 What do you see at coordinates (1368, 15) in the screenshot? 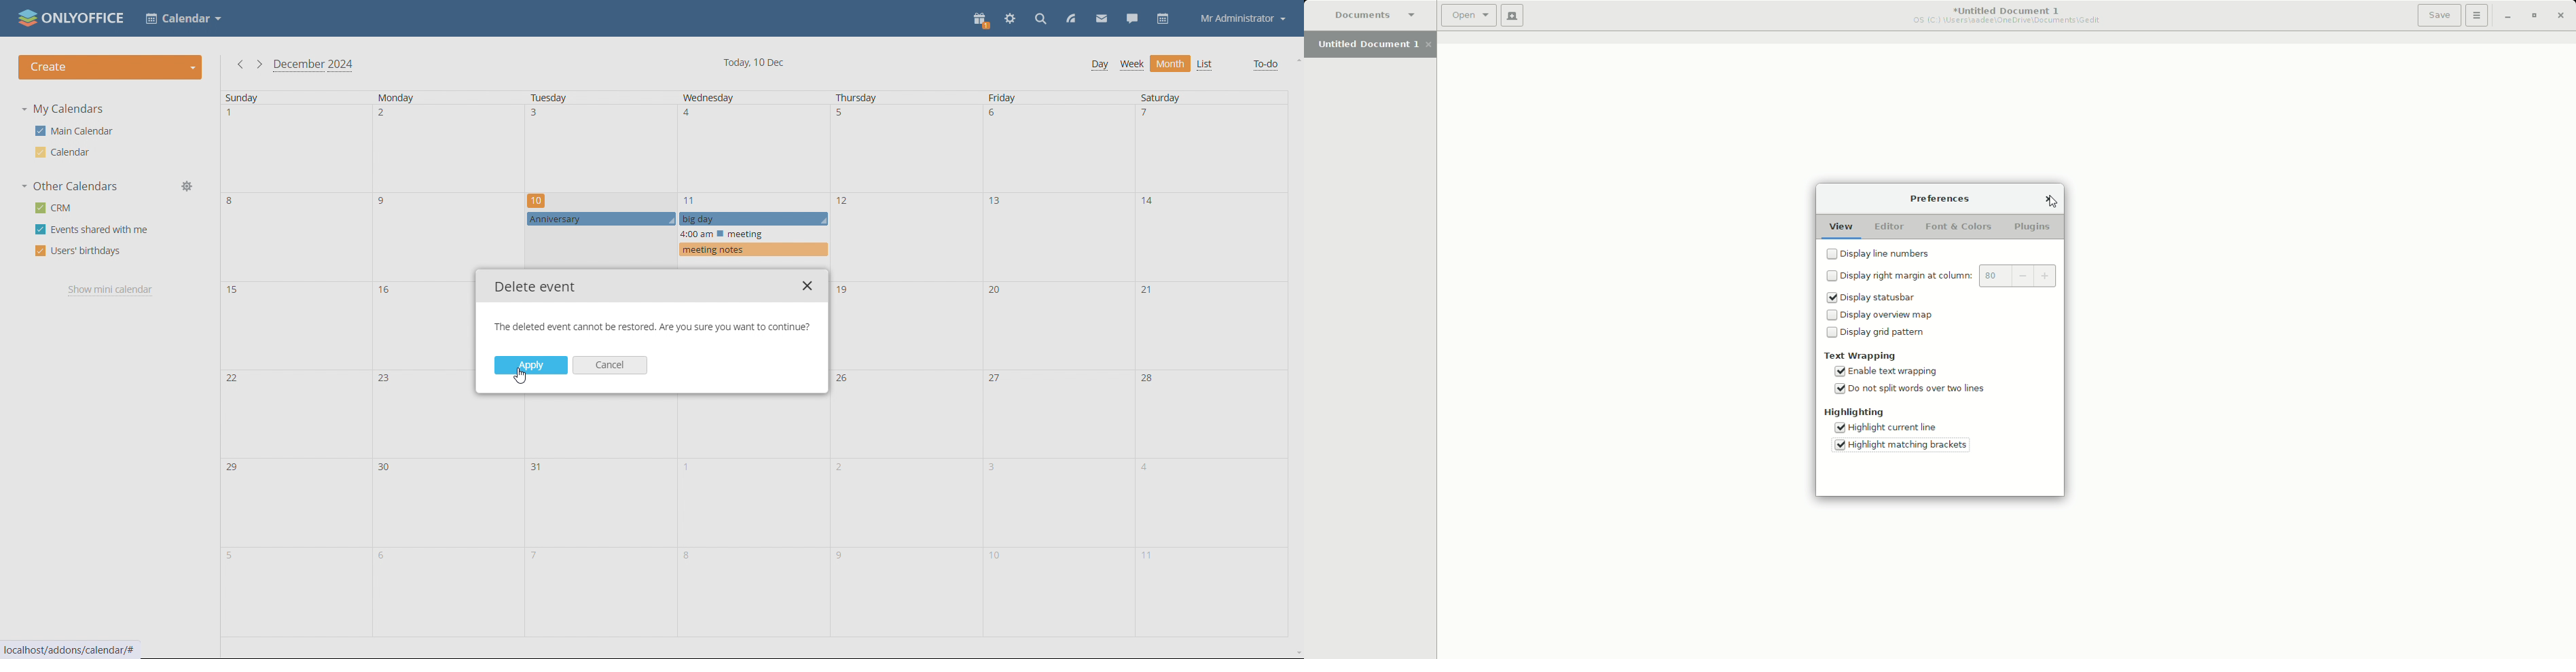
I see `Documents` at bounding box center [1368, 15].